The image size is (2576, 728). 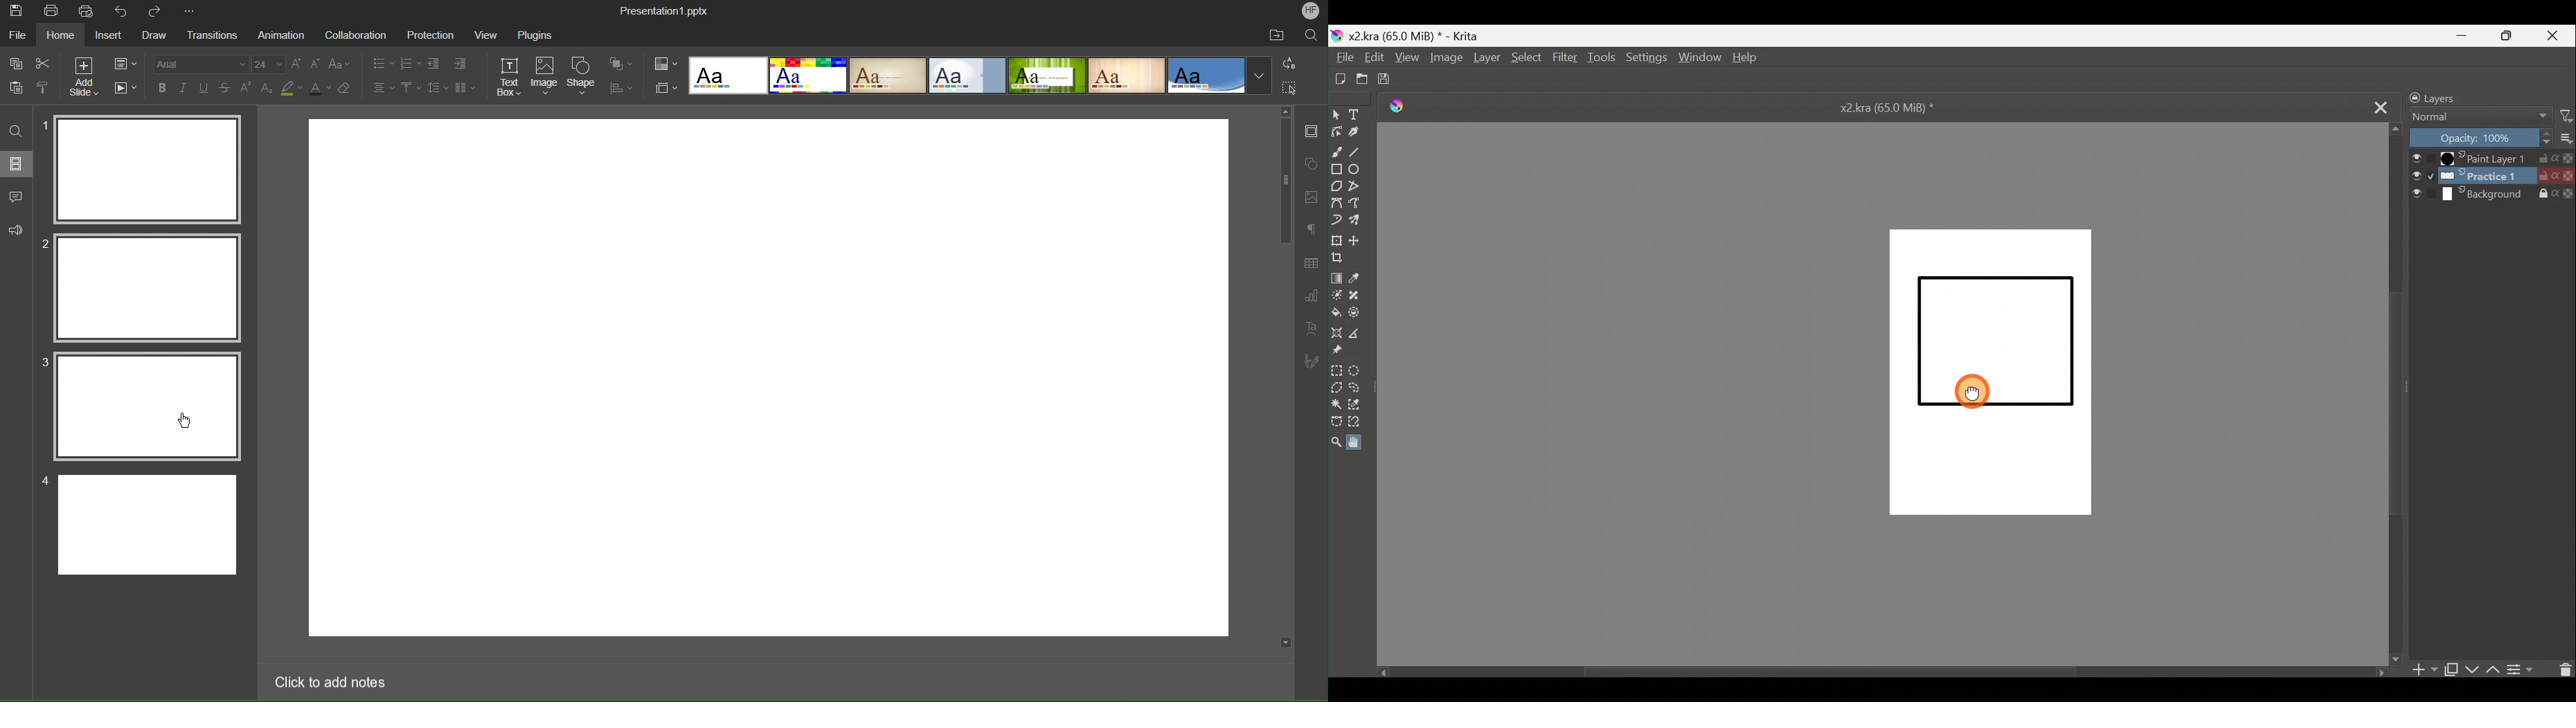 I want to click on Enclose & fill tool, so click(x=1358, y=312).